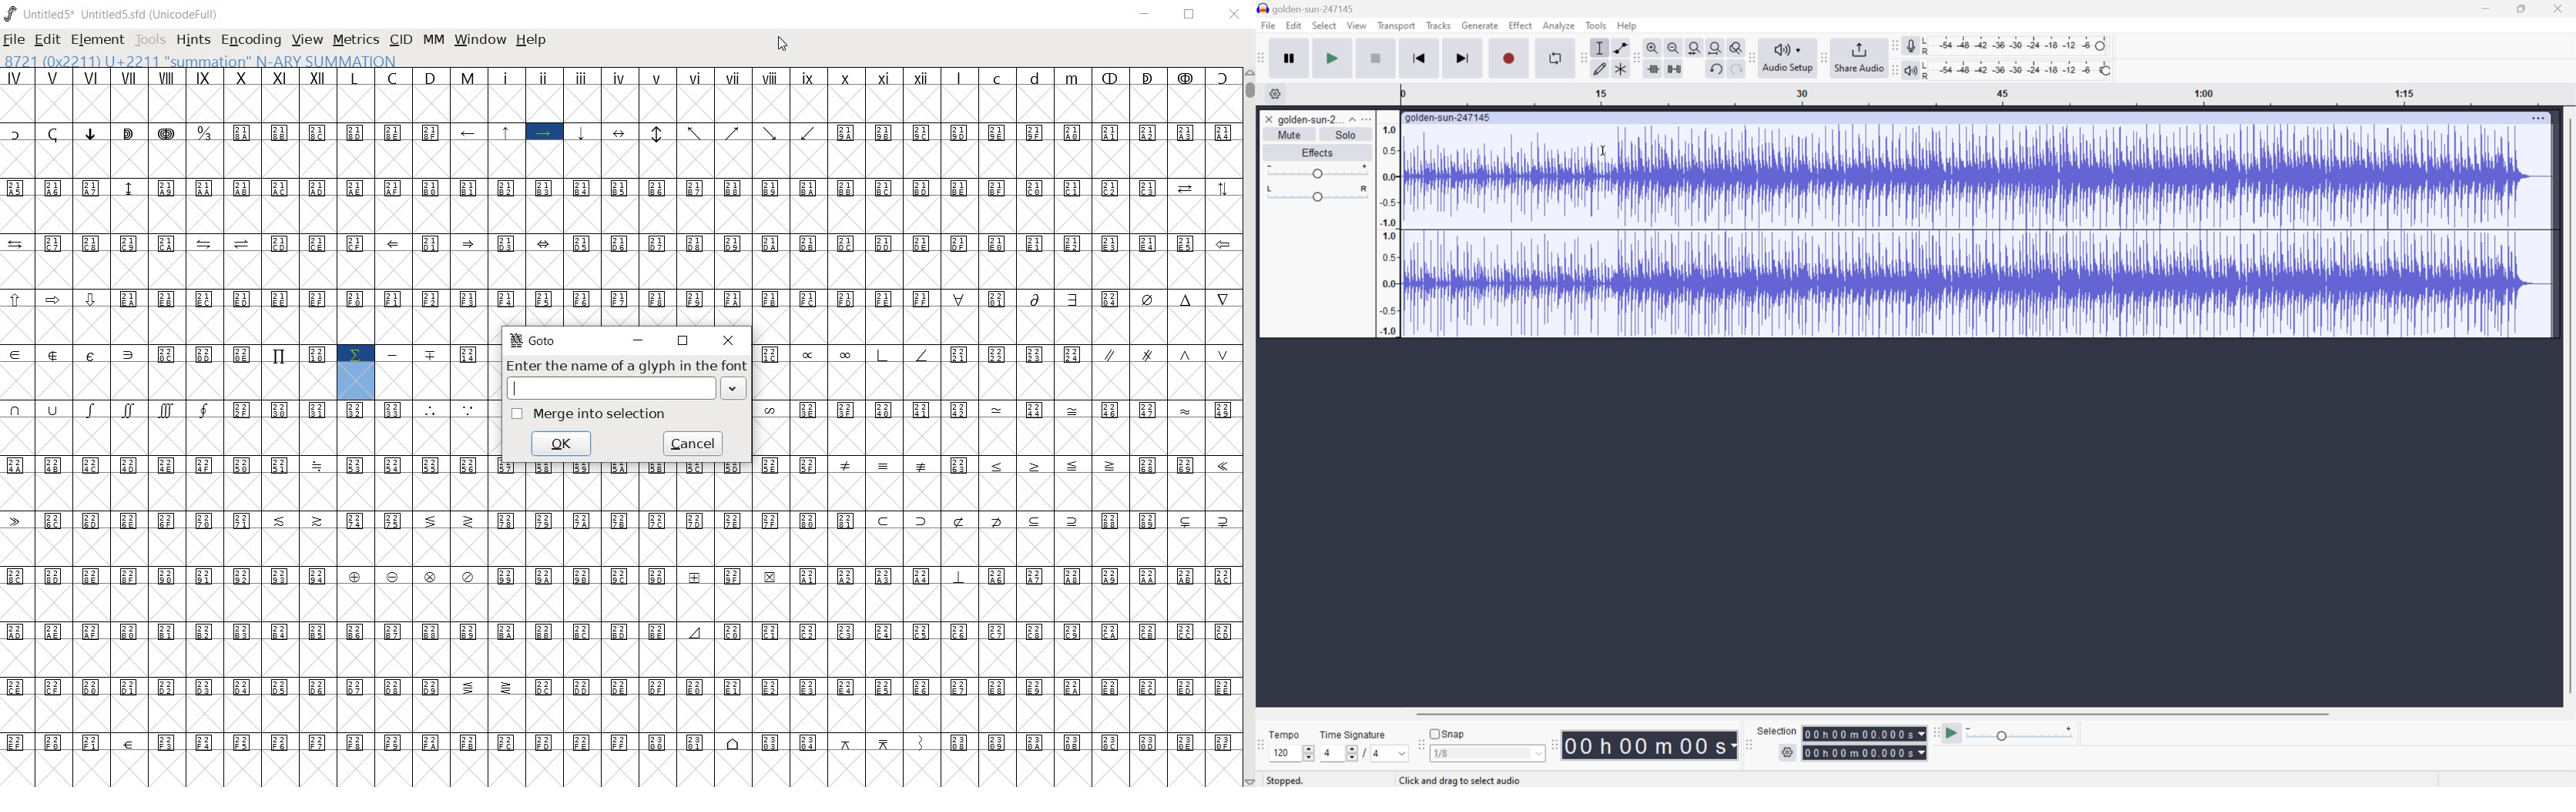 This screenshot has width=2576, height=812. What do you see at coordinates (1377, 60) in the screenshot?
I see `Stop` at bounding box center [1377, 60].